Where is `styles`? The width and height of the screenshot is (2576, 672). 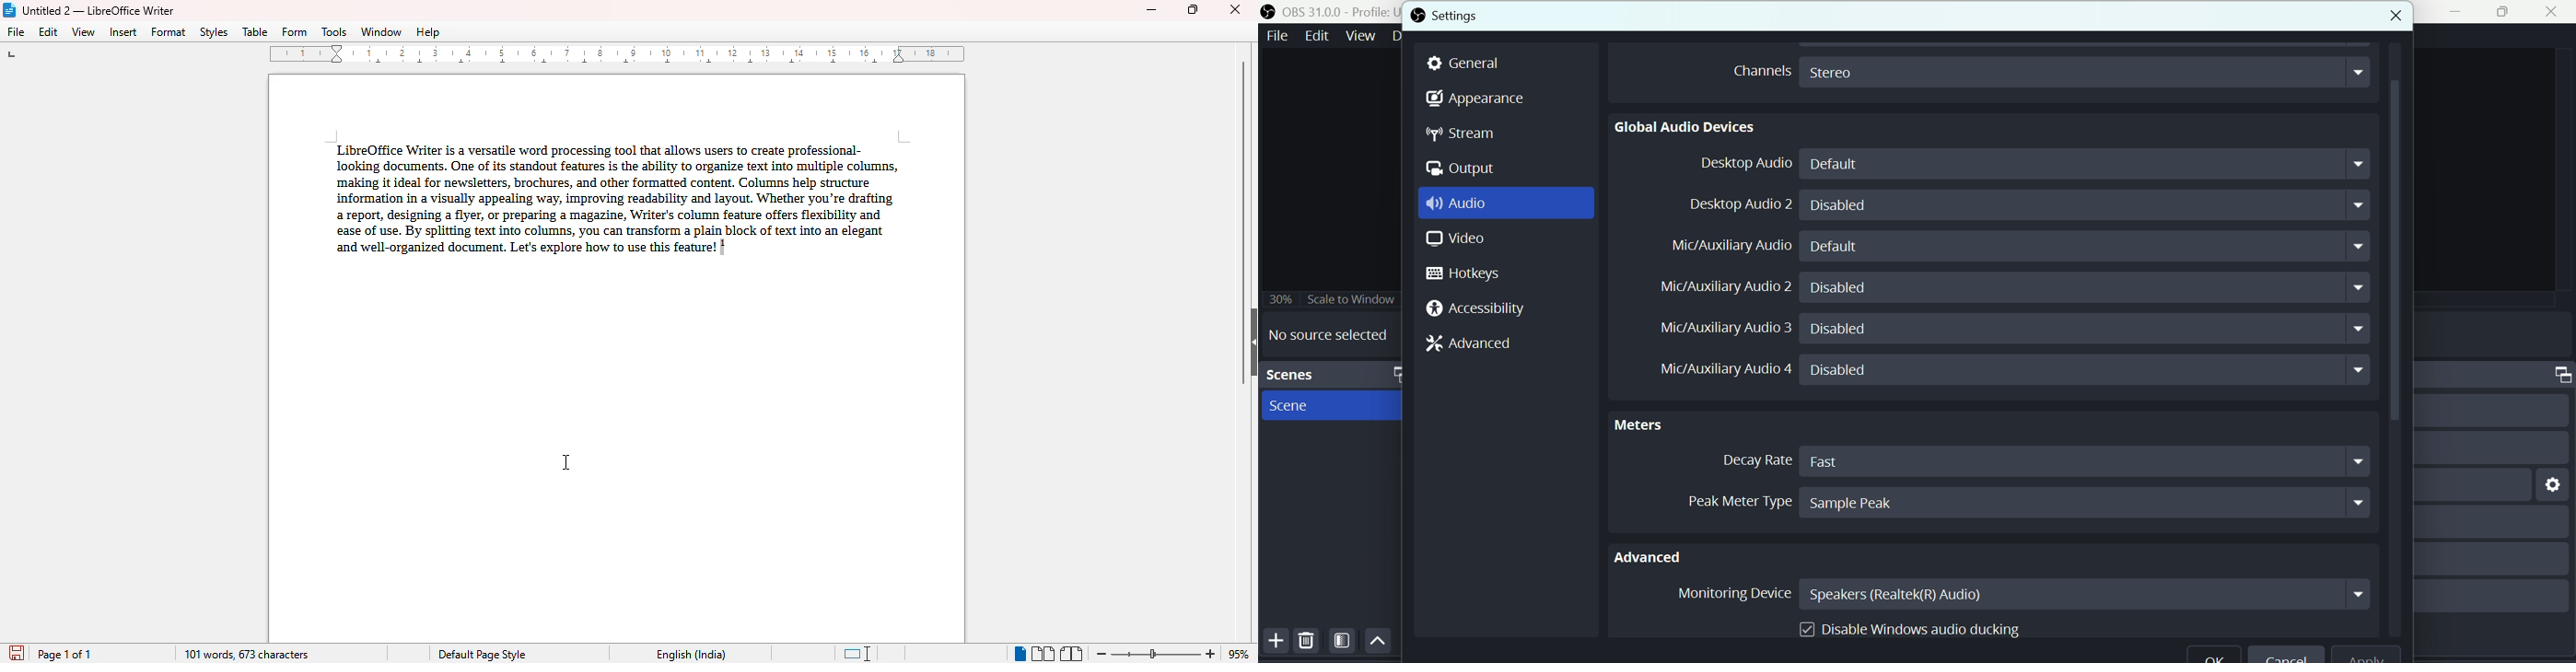 styles is located at coordinates (215, 32).